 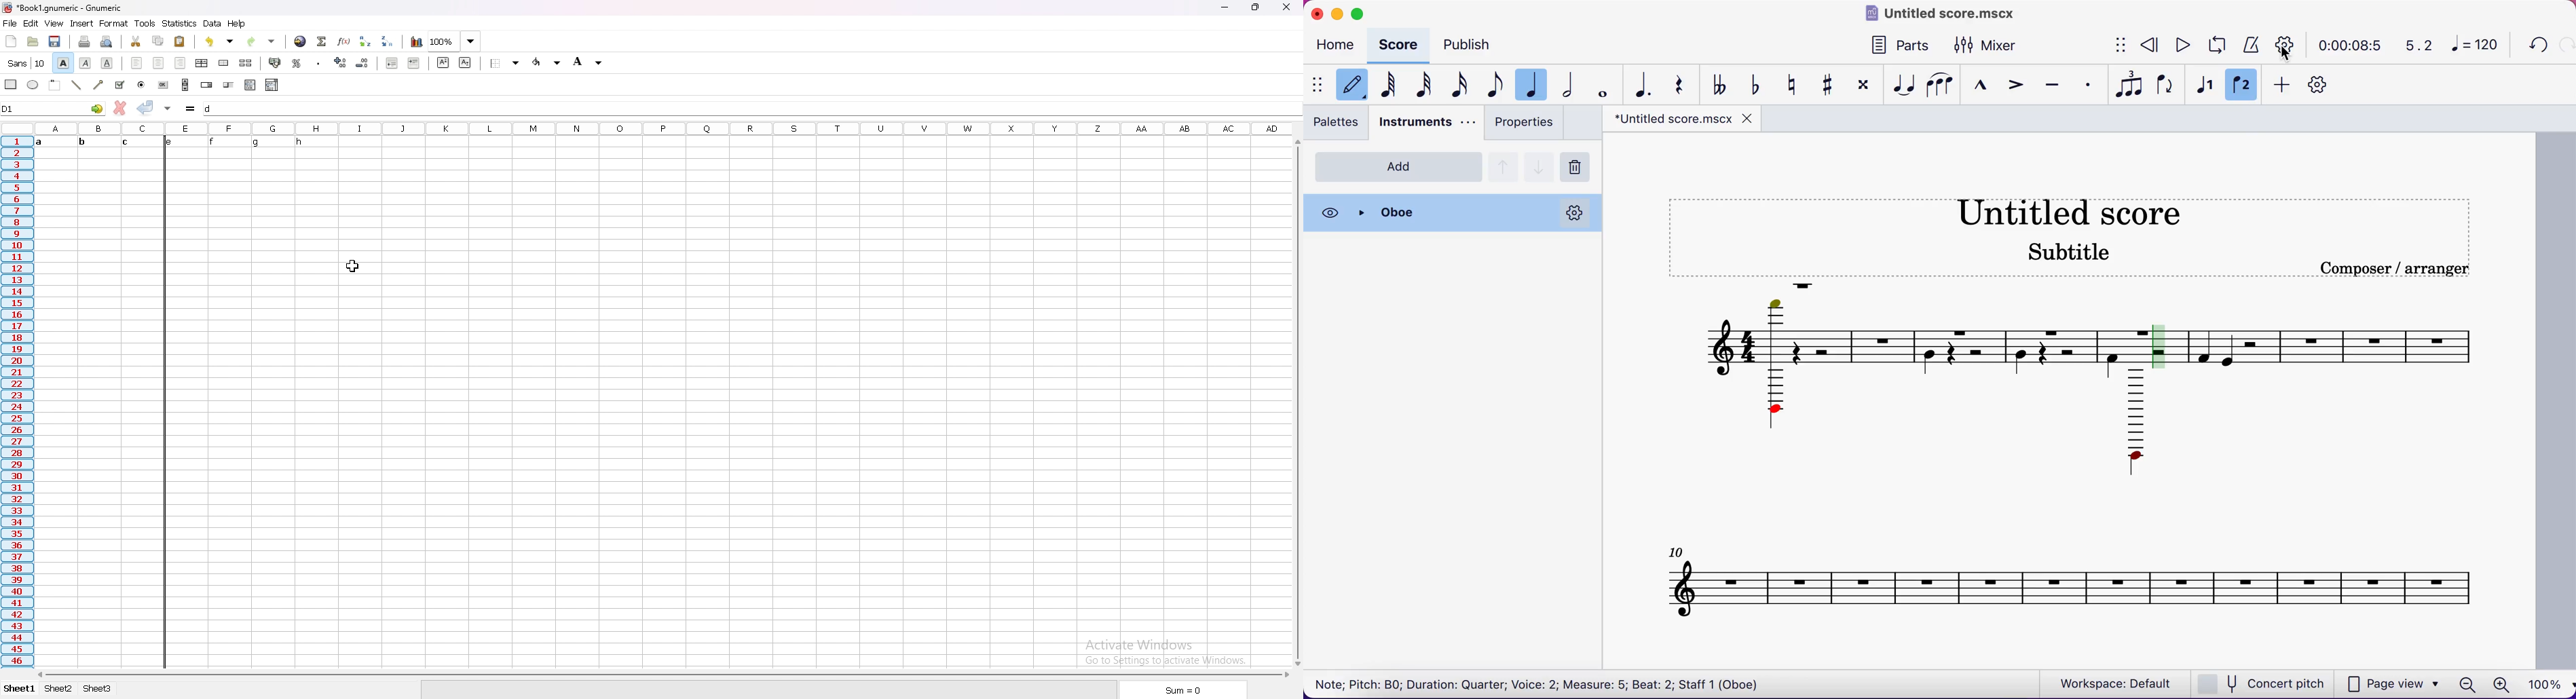 What do you see at coordinates (202, 63) in the screenshot?
I see `centre horizontally` at bounding box center [202, 63].